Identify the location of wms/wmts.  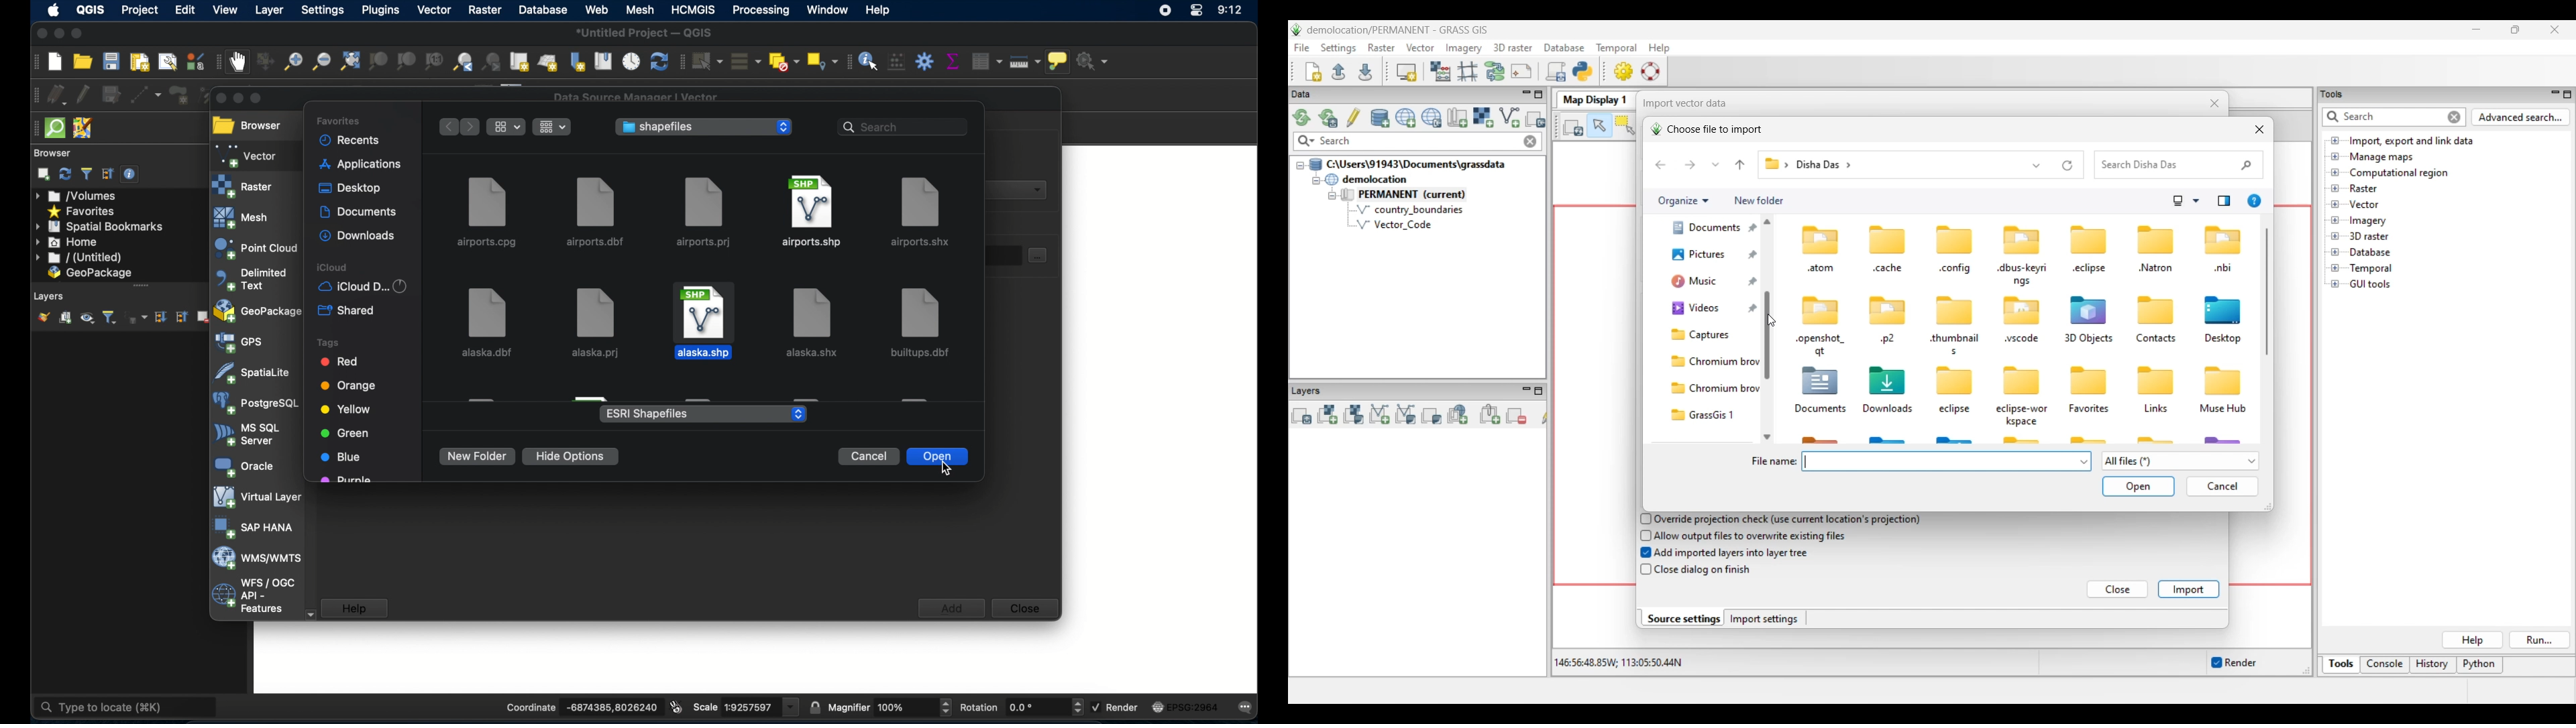
(256, 559).